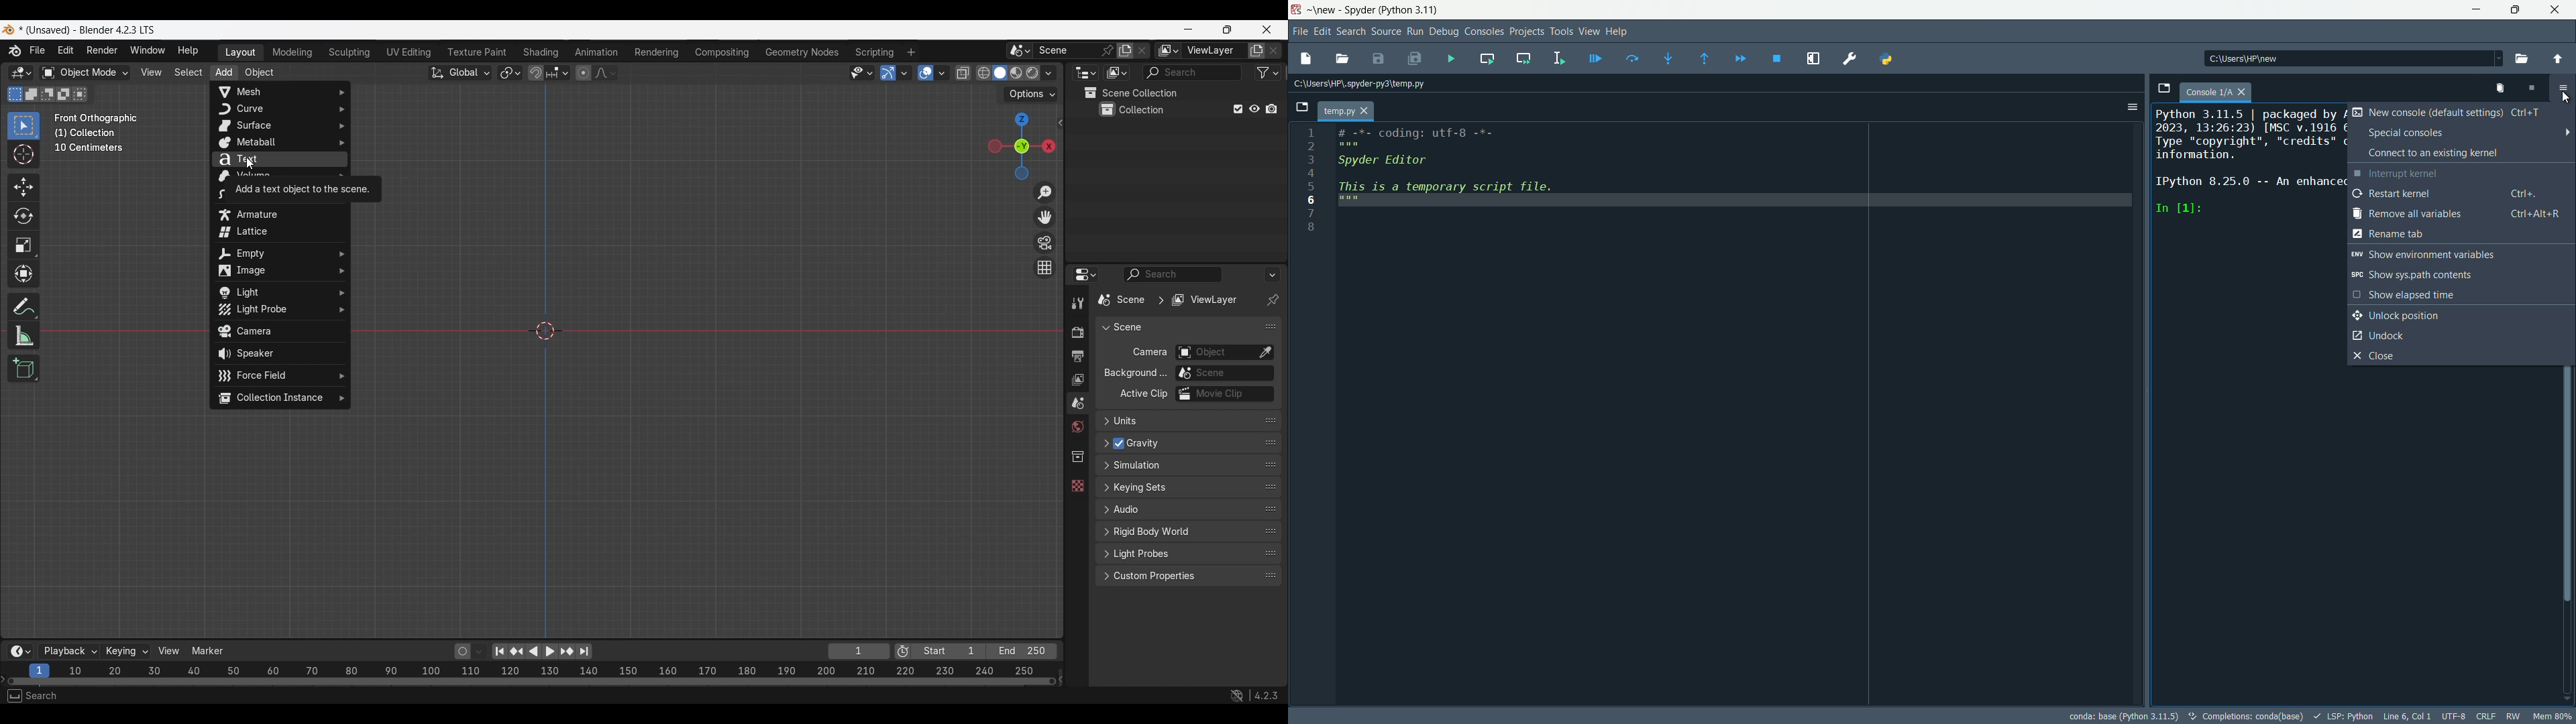 The height and width of the screenshot is (728, 2576). Describe the element at coordinates (478, 52) in the screenshot. I see `Texture paint workspace` at that location.